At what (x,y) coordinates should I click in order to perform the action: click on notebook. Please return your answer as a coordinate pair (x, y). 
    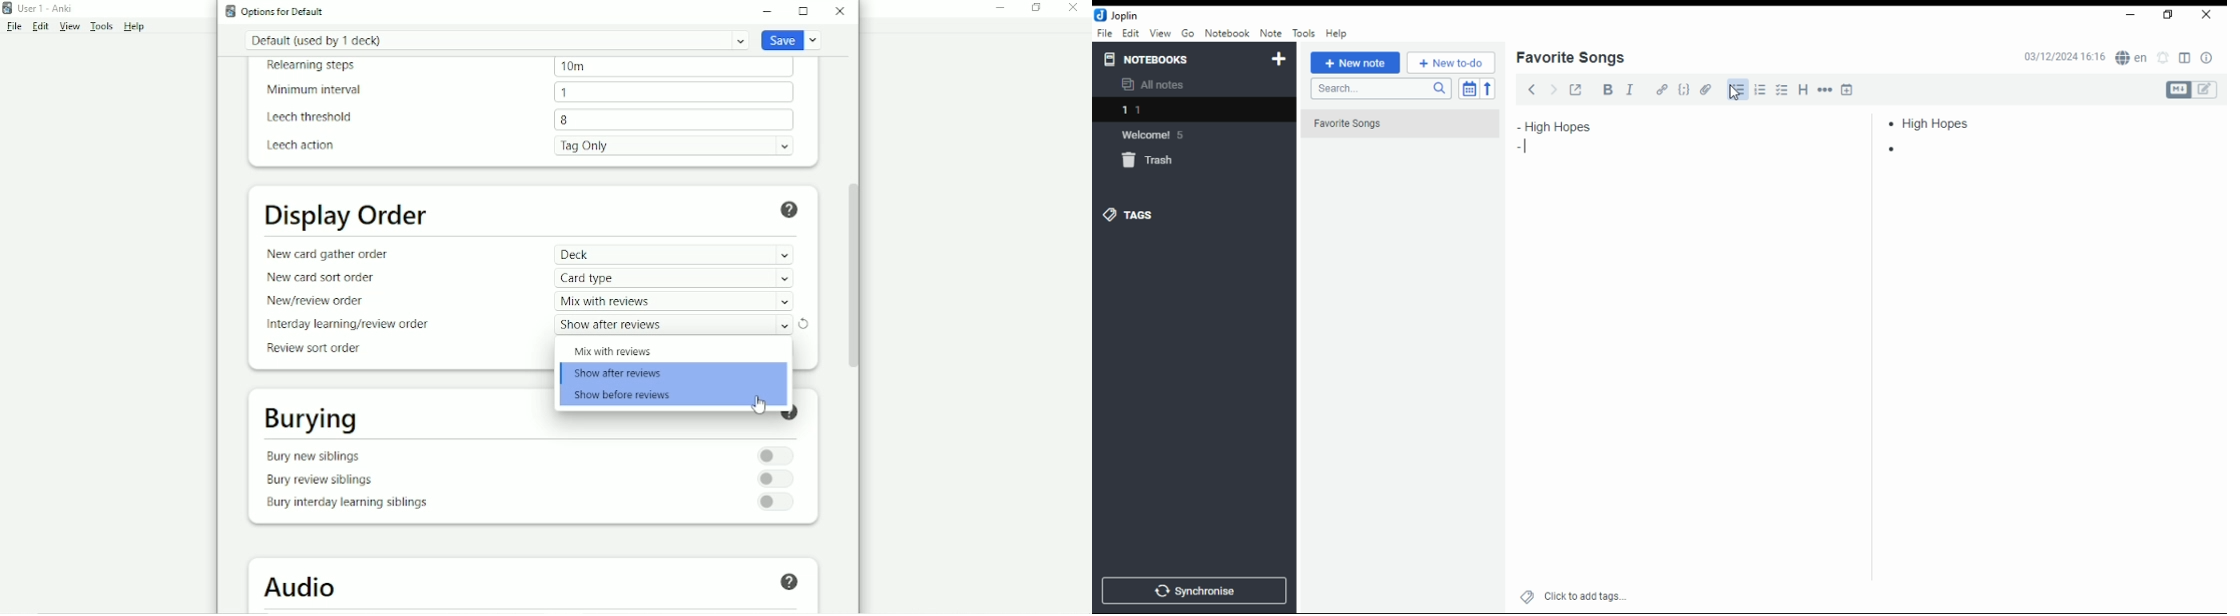
    Looking at the image, I should click on (1227, 33).